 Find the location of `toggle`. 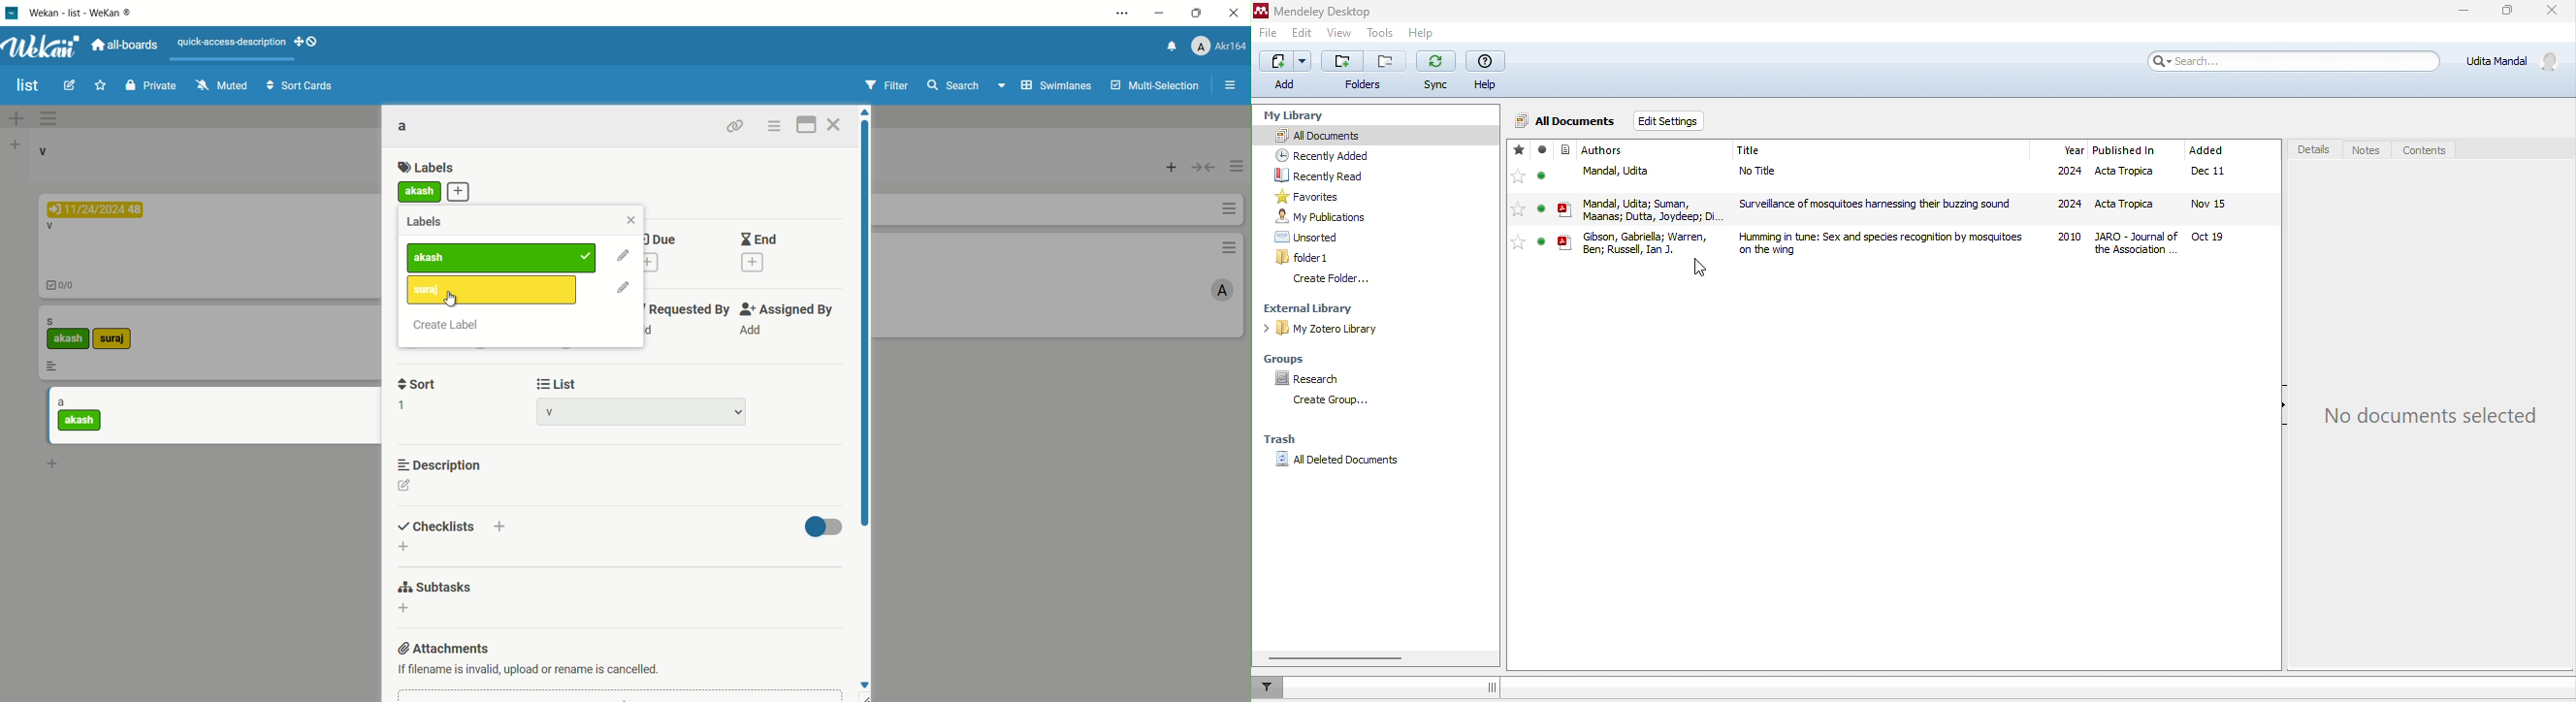

toggle is located at coordinates (1204, 169).